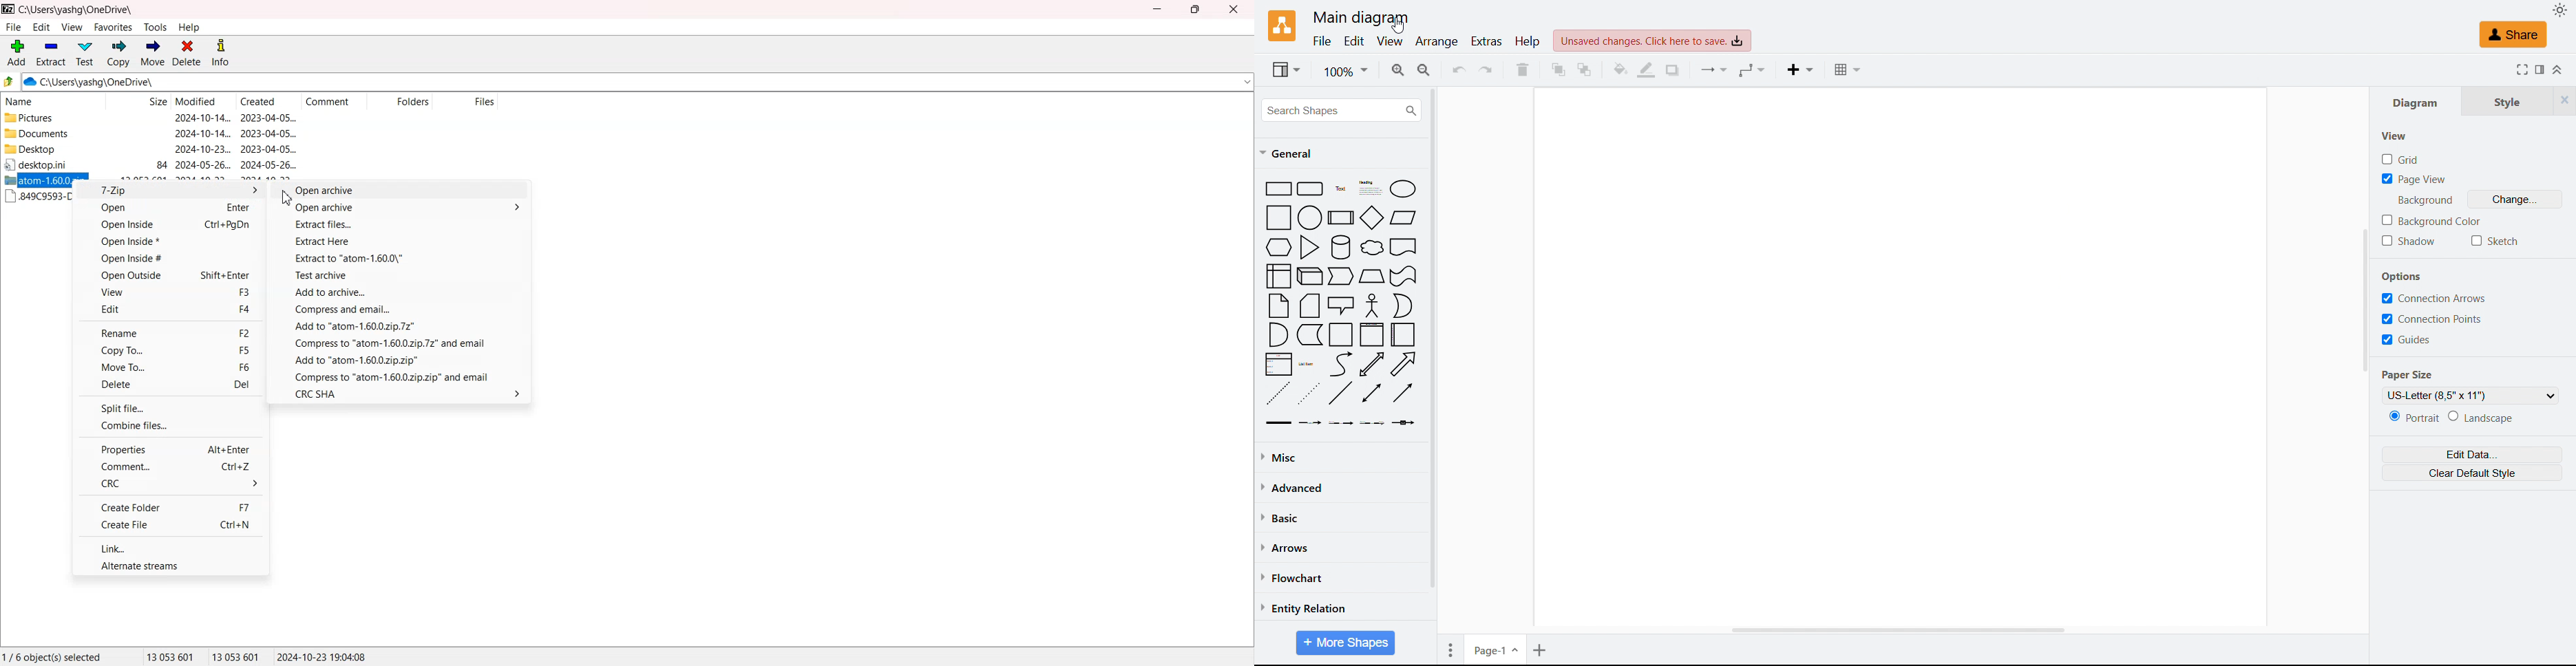  Describe the element at coordinates (401, 360) in the screenshot. I see `Add to` at that location.